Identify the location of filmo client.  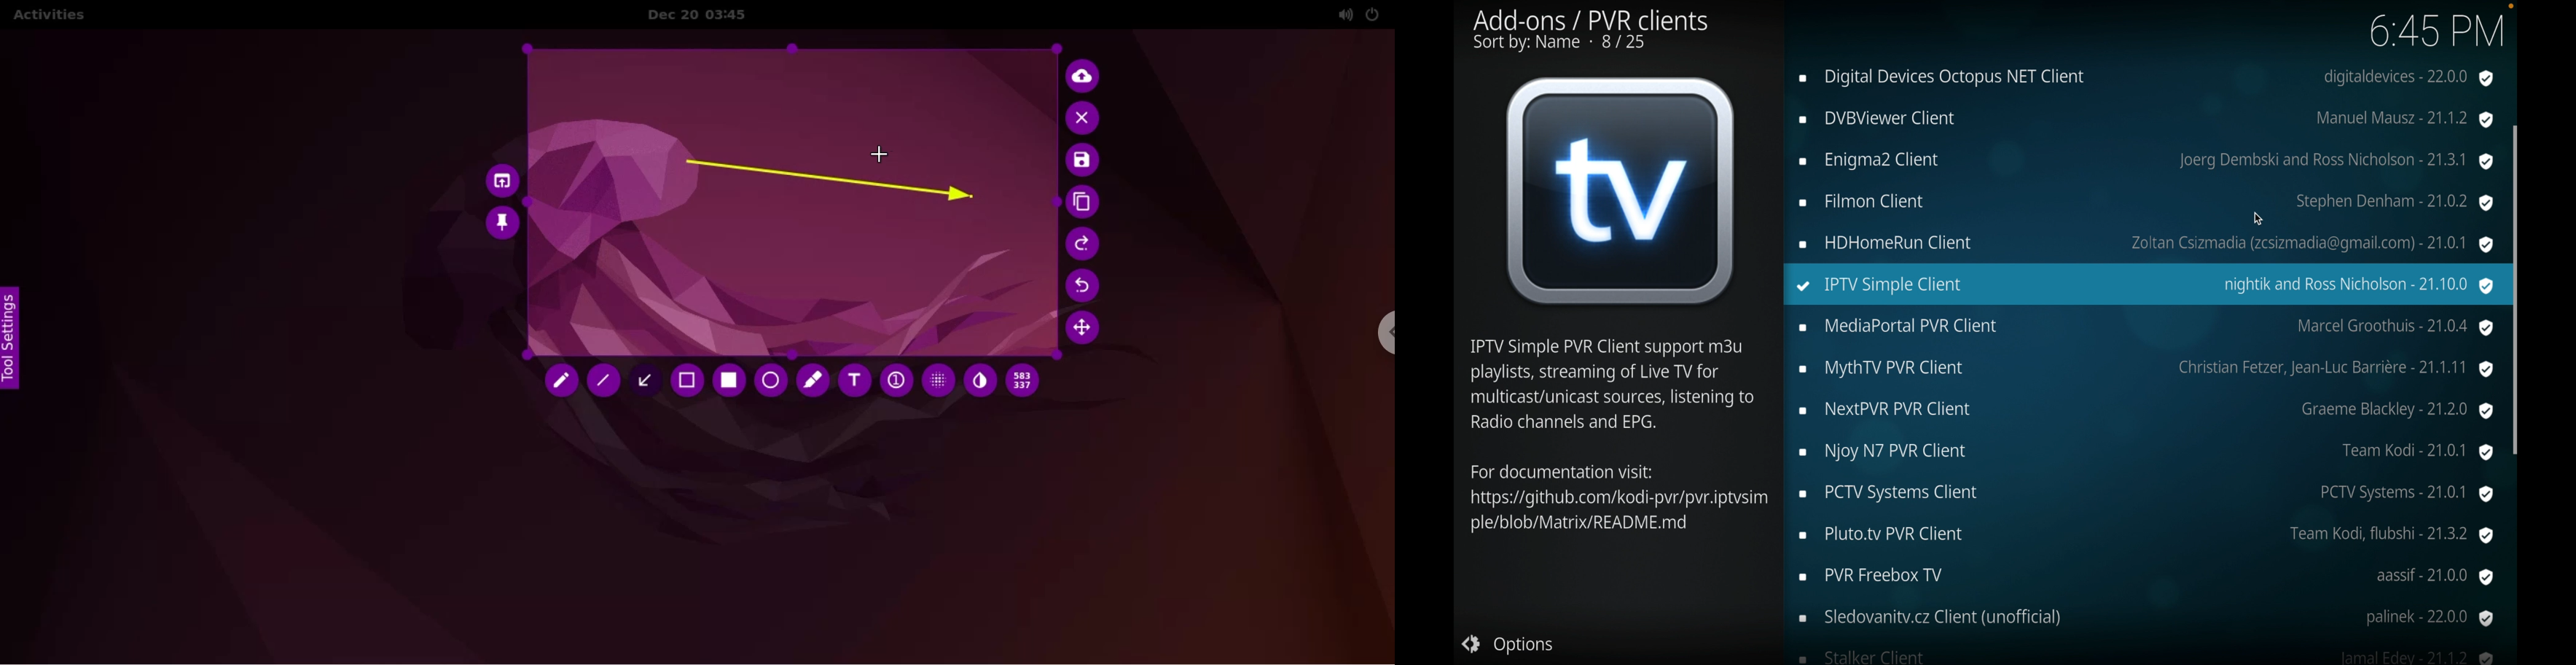
(2145, 201).